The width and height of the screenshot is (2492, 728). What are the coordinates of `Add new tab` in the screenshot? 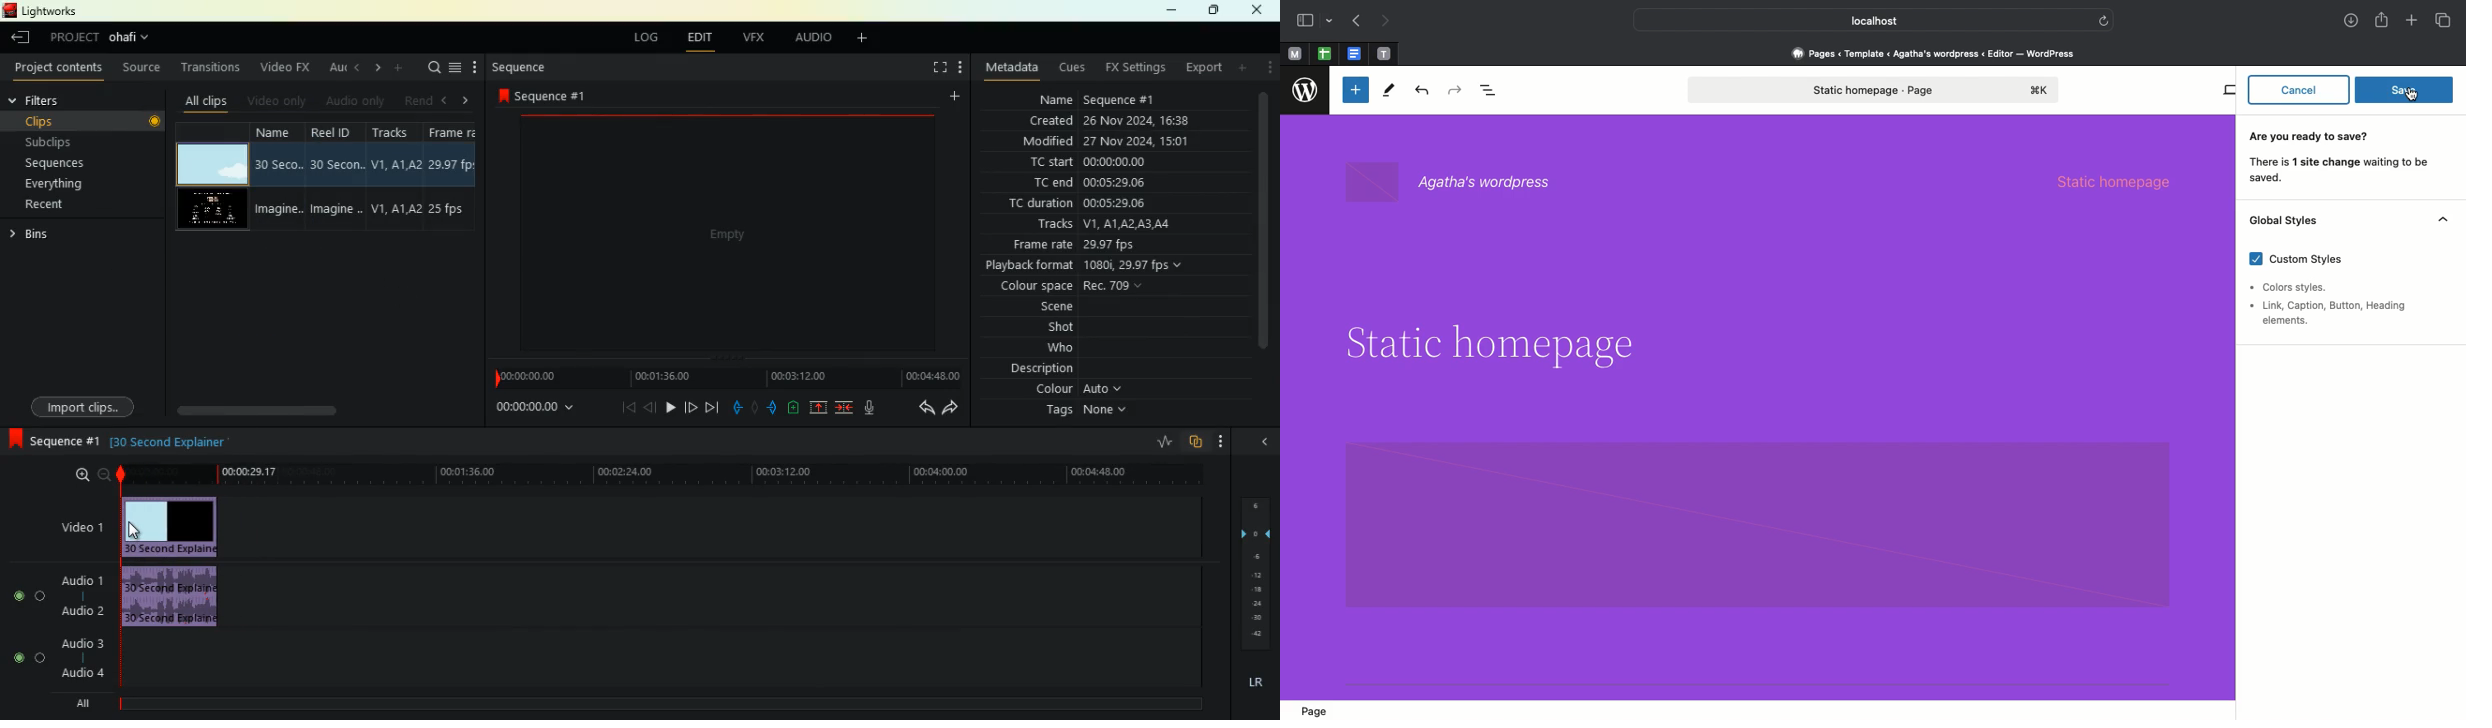 It's located at (2414, 22).